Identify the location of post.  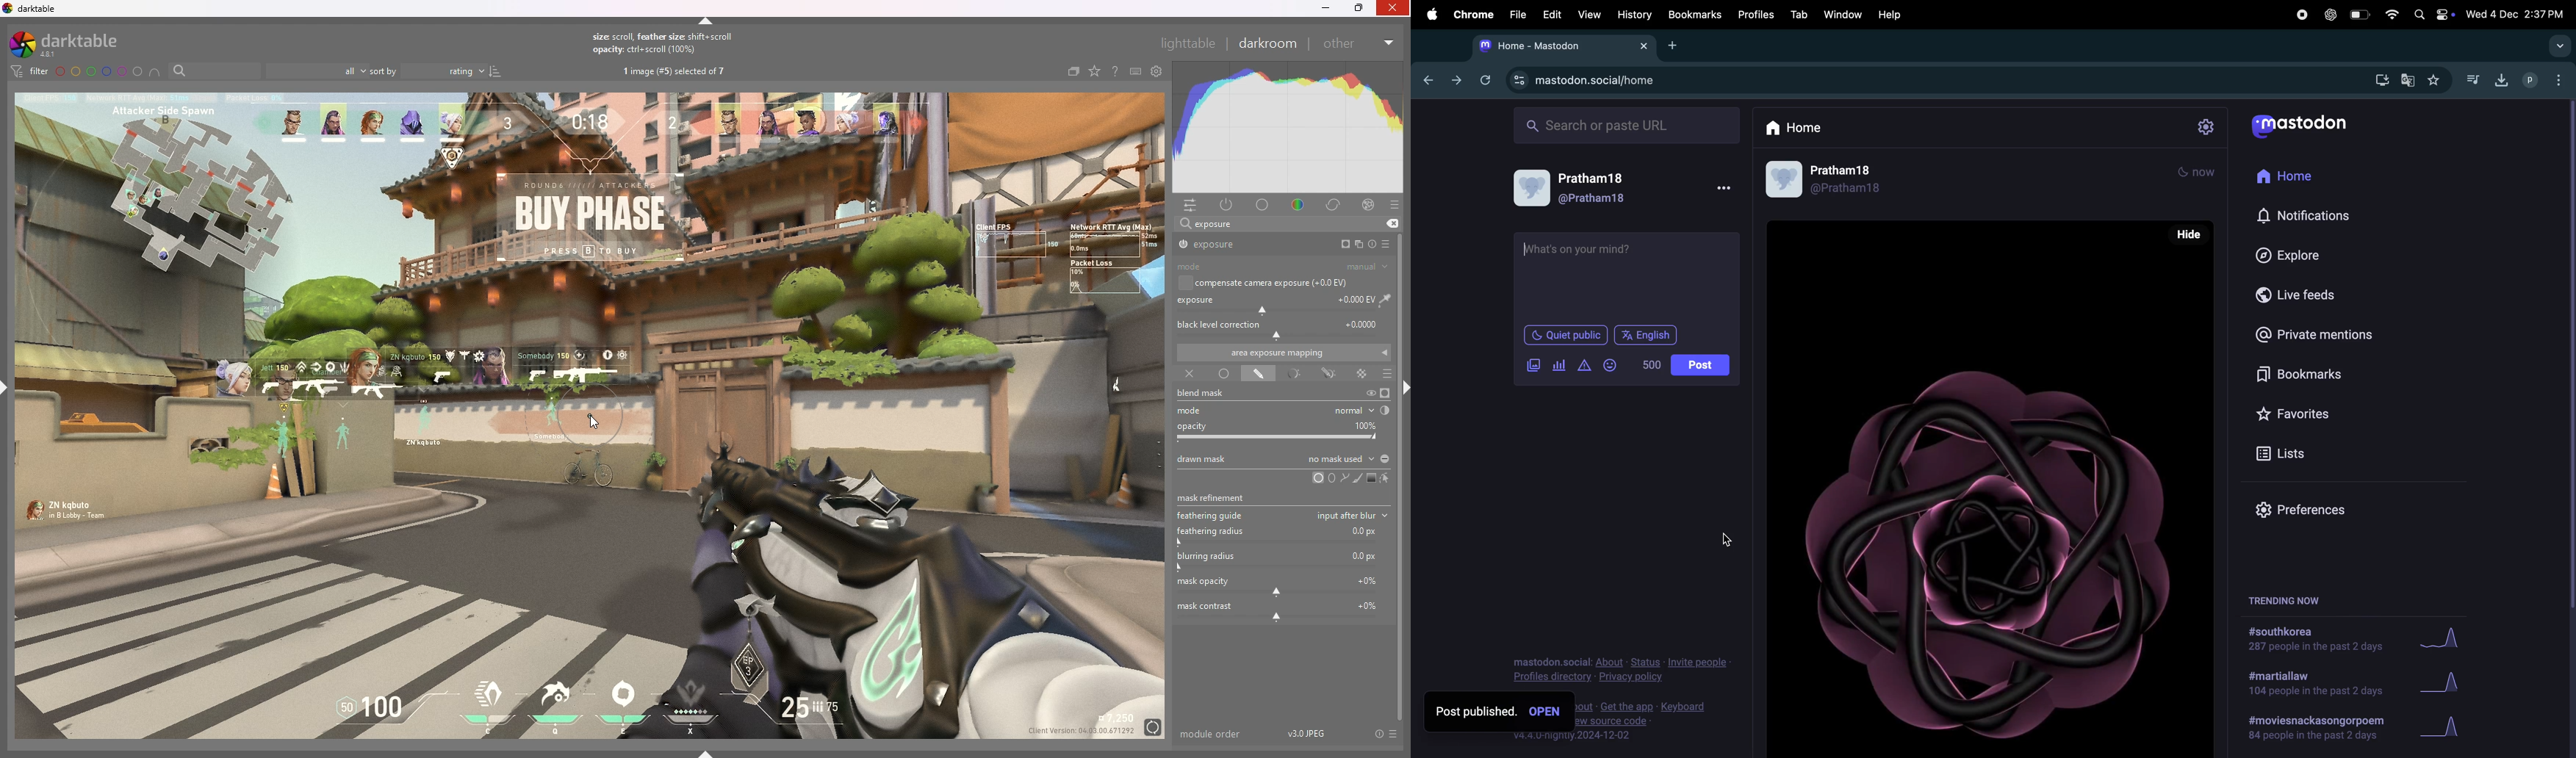
(1702, 366).